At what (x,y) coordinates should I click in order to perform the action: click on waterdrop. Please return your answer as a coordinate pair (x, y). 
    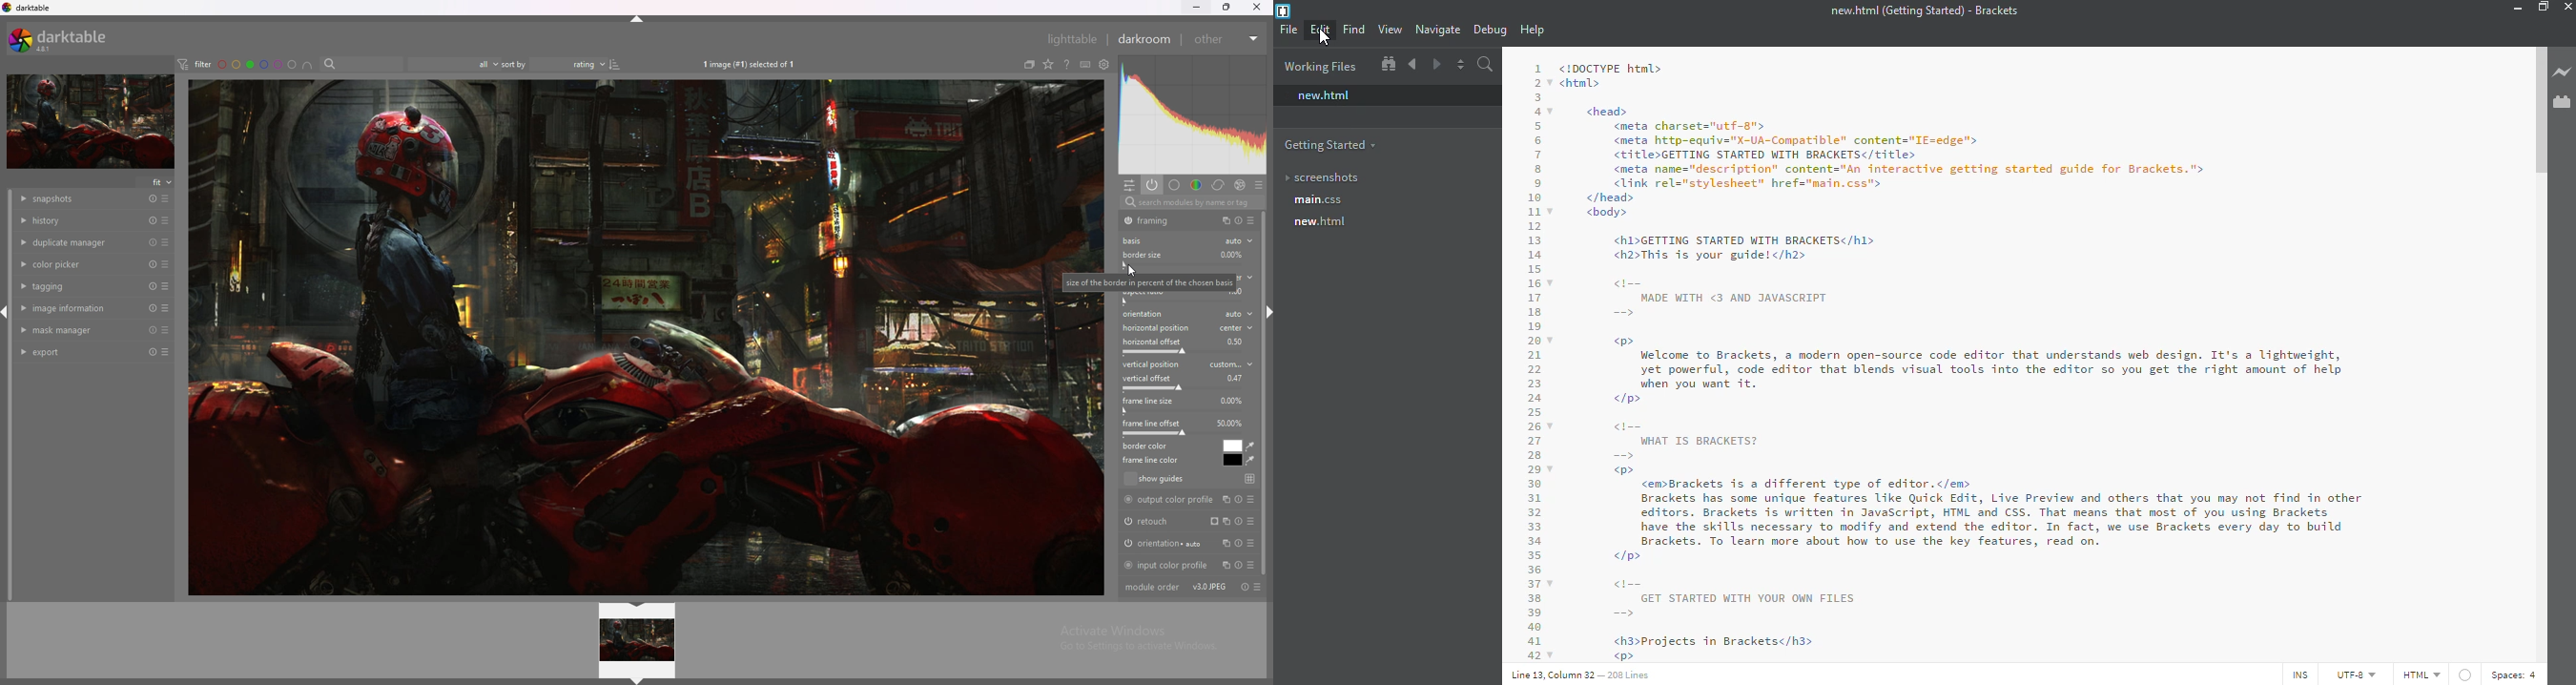
    Looking at the image, I should click on (1251, 461).